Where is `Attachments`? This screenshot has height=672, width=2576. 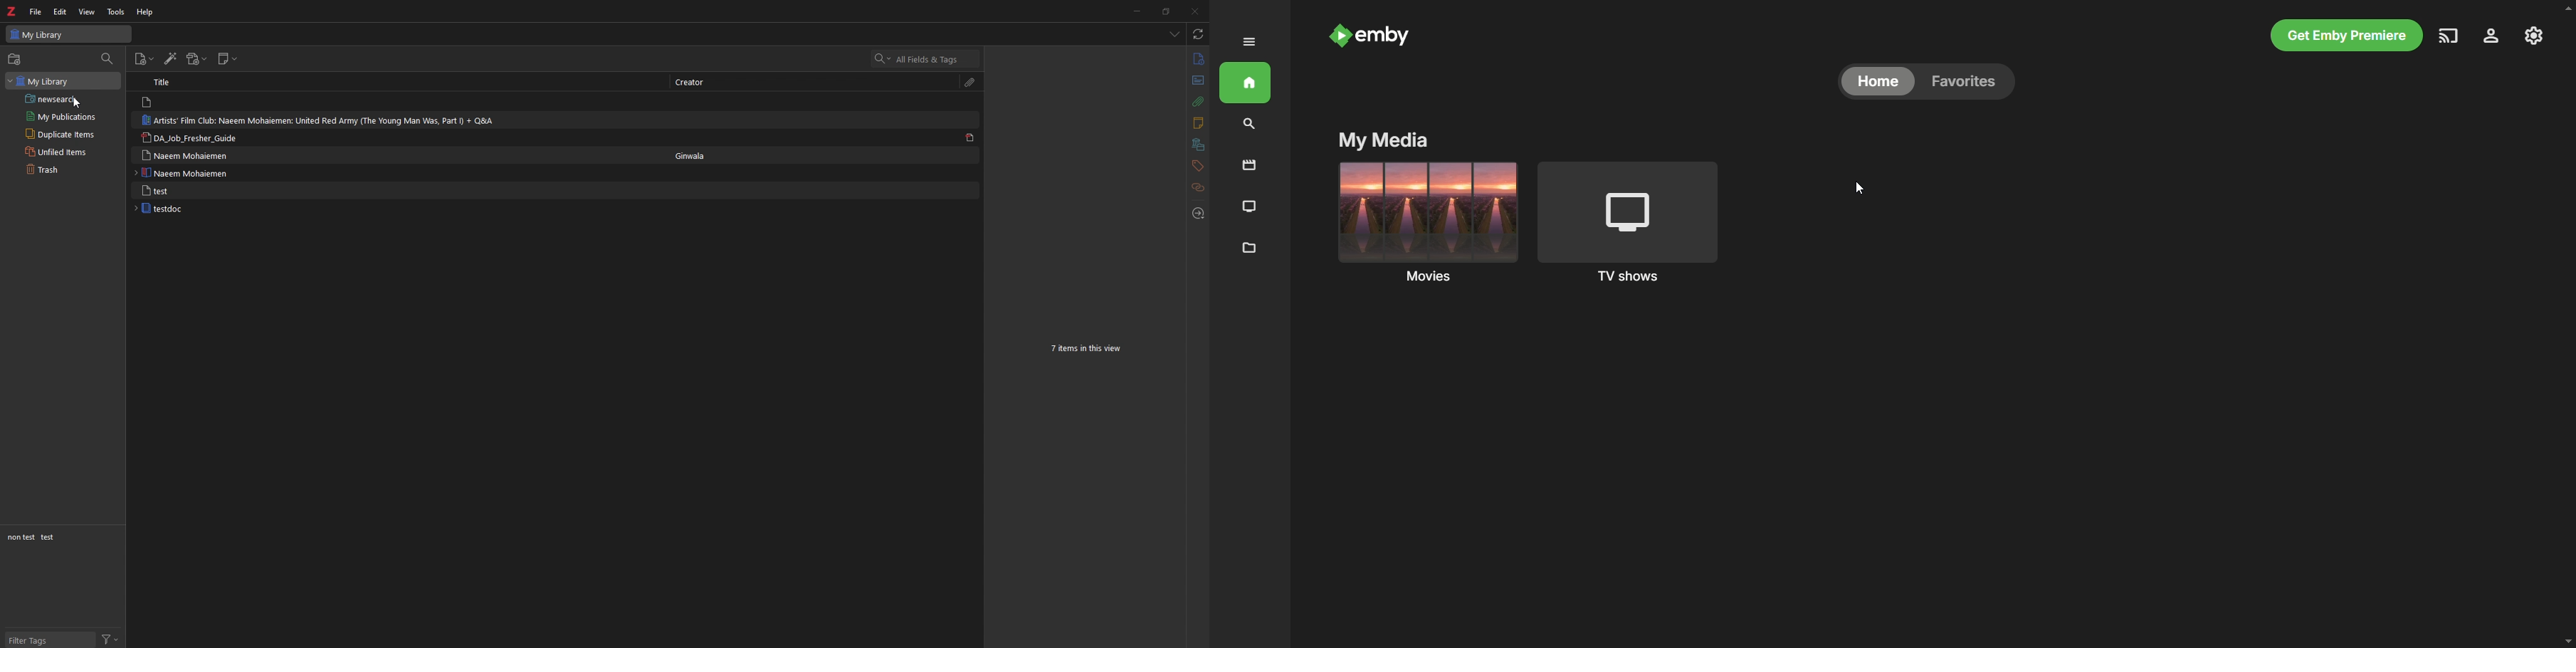 Attachments is located at coordinates (972, 83).